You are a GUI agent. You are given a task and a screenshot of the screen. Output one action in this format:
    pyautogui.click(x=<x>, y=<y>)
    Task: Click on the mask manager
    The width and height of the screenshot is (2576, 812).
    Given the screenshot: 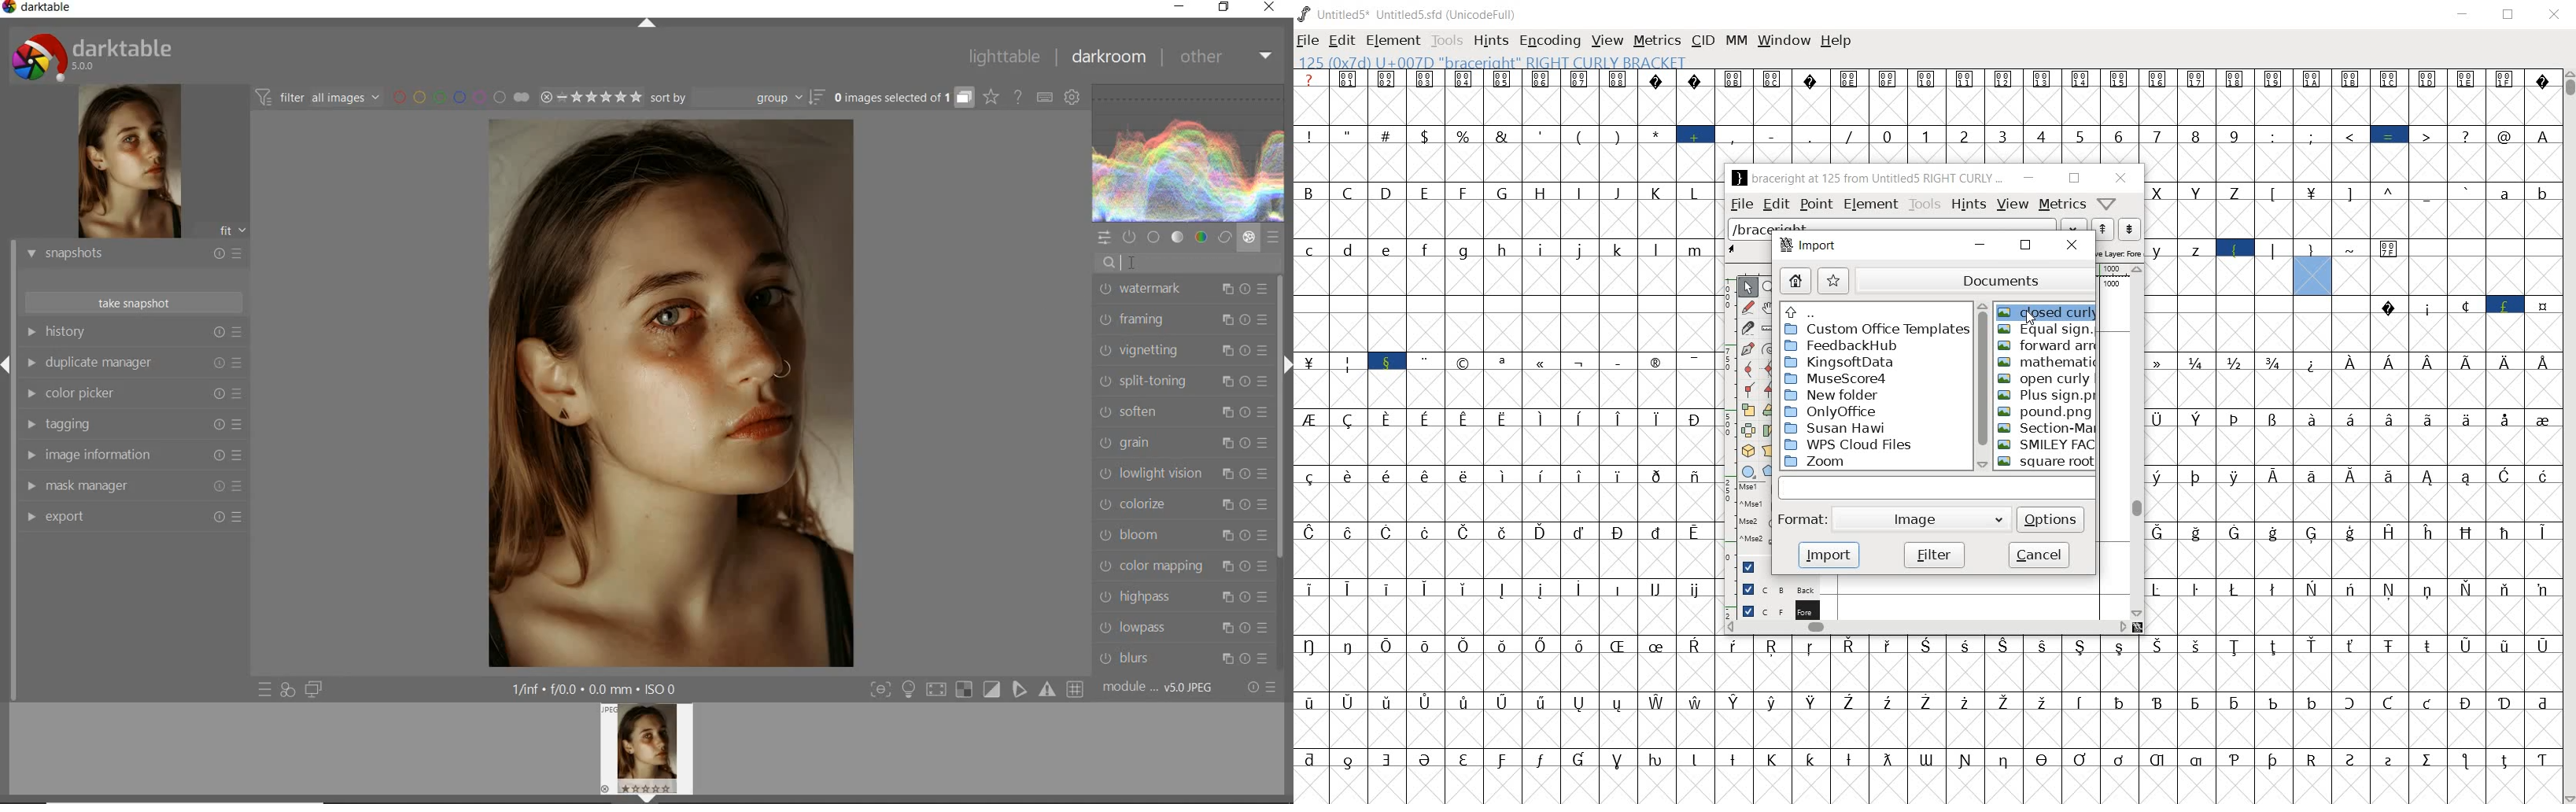 What is the action you would take?
    pyautogui.click(x=136, y=486)
    